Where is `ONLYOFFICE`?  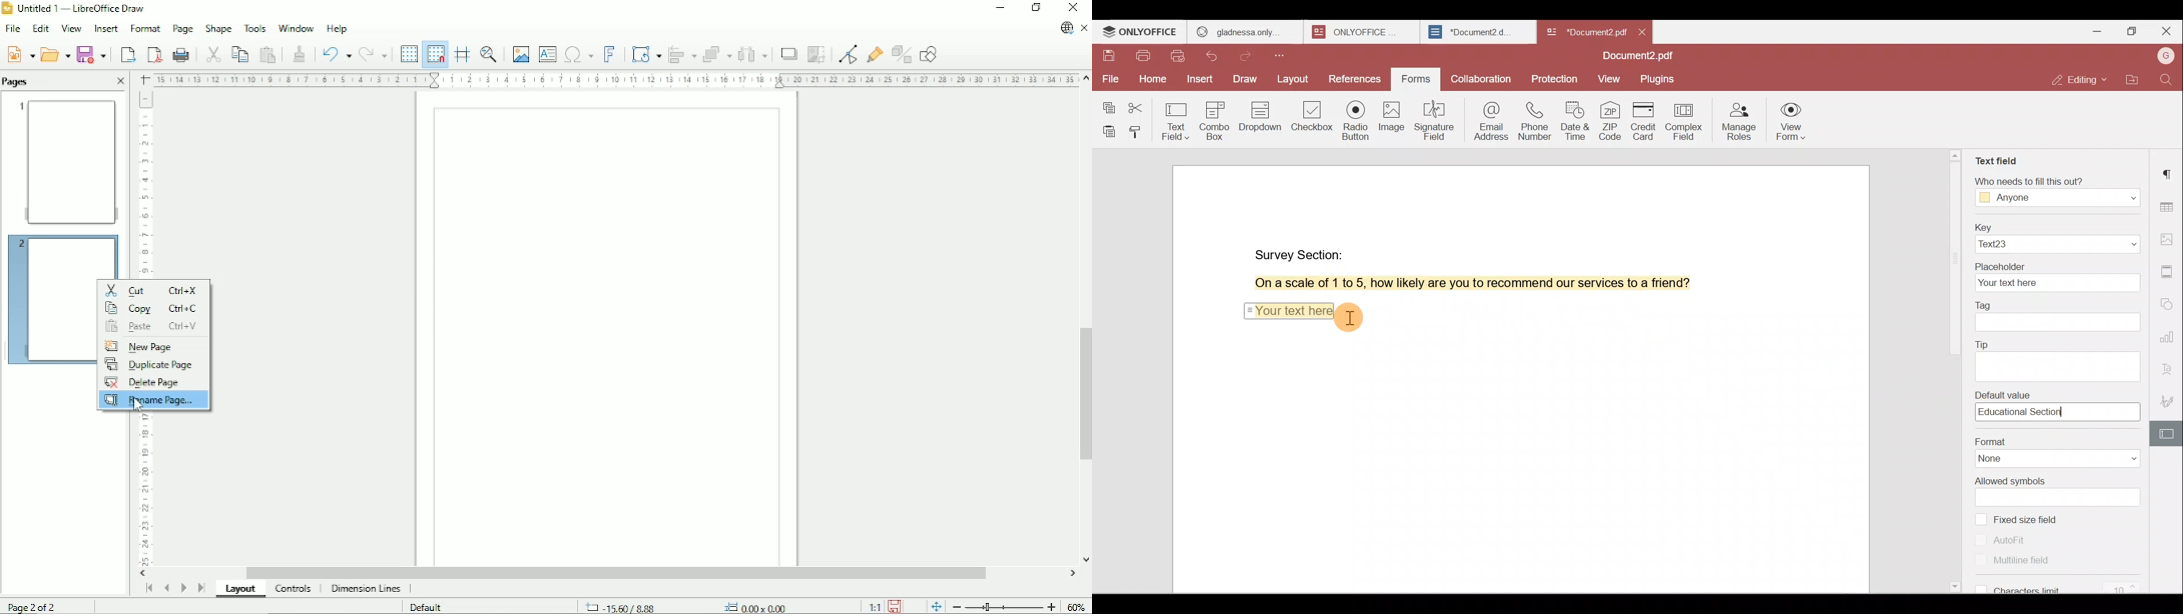
ONLYOFFICE is located at coordinates (1141, 32).